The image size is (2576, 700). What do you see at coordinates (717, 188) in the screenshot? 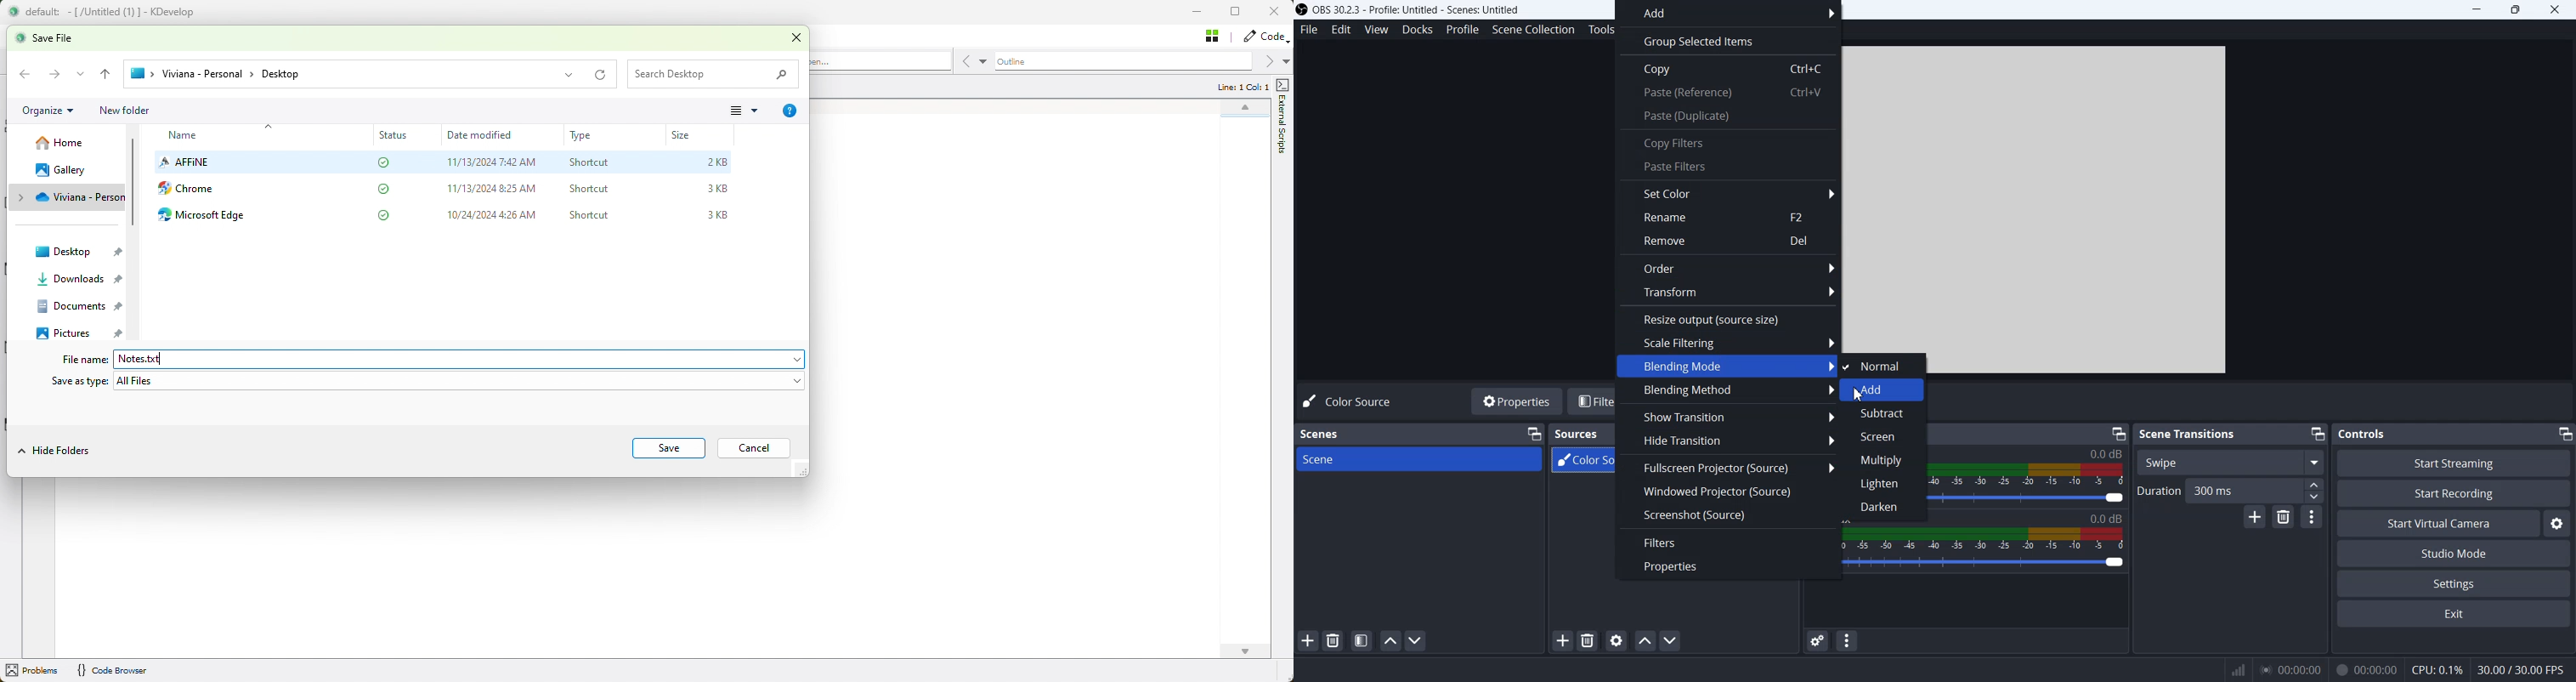
I see `3KB` at bounding box center [717, 188].